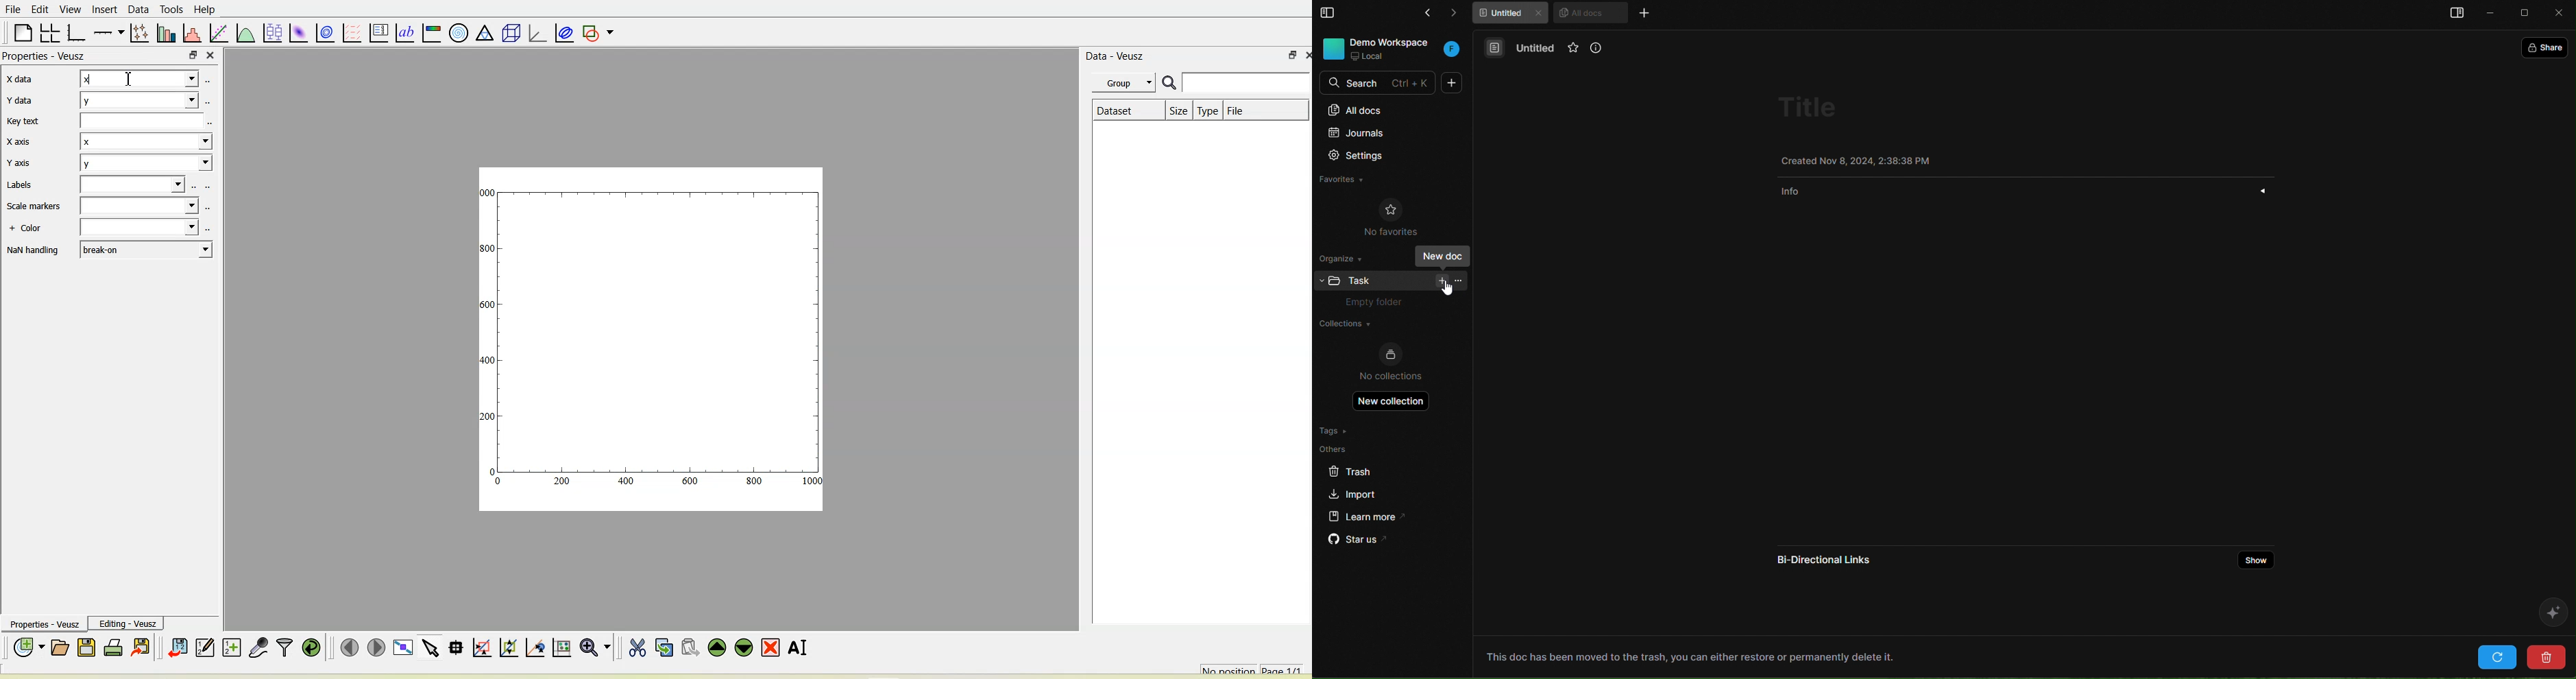 The image size is (2576, 700). I want to click on View plot full screen, so click(403, 647).